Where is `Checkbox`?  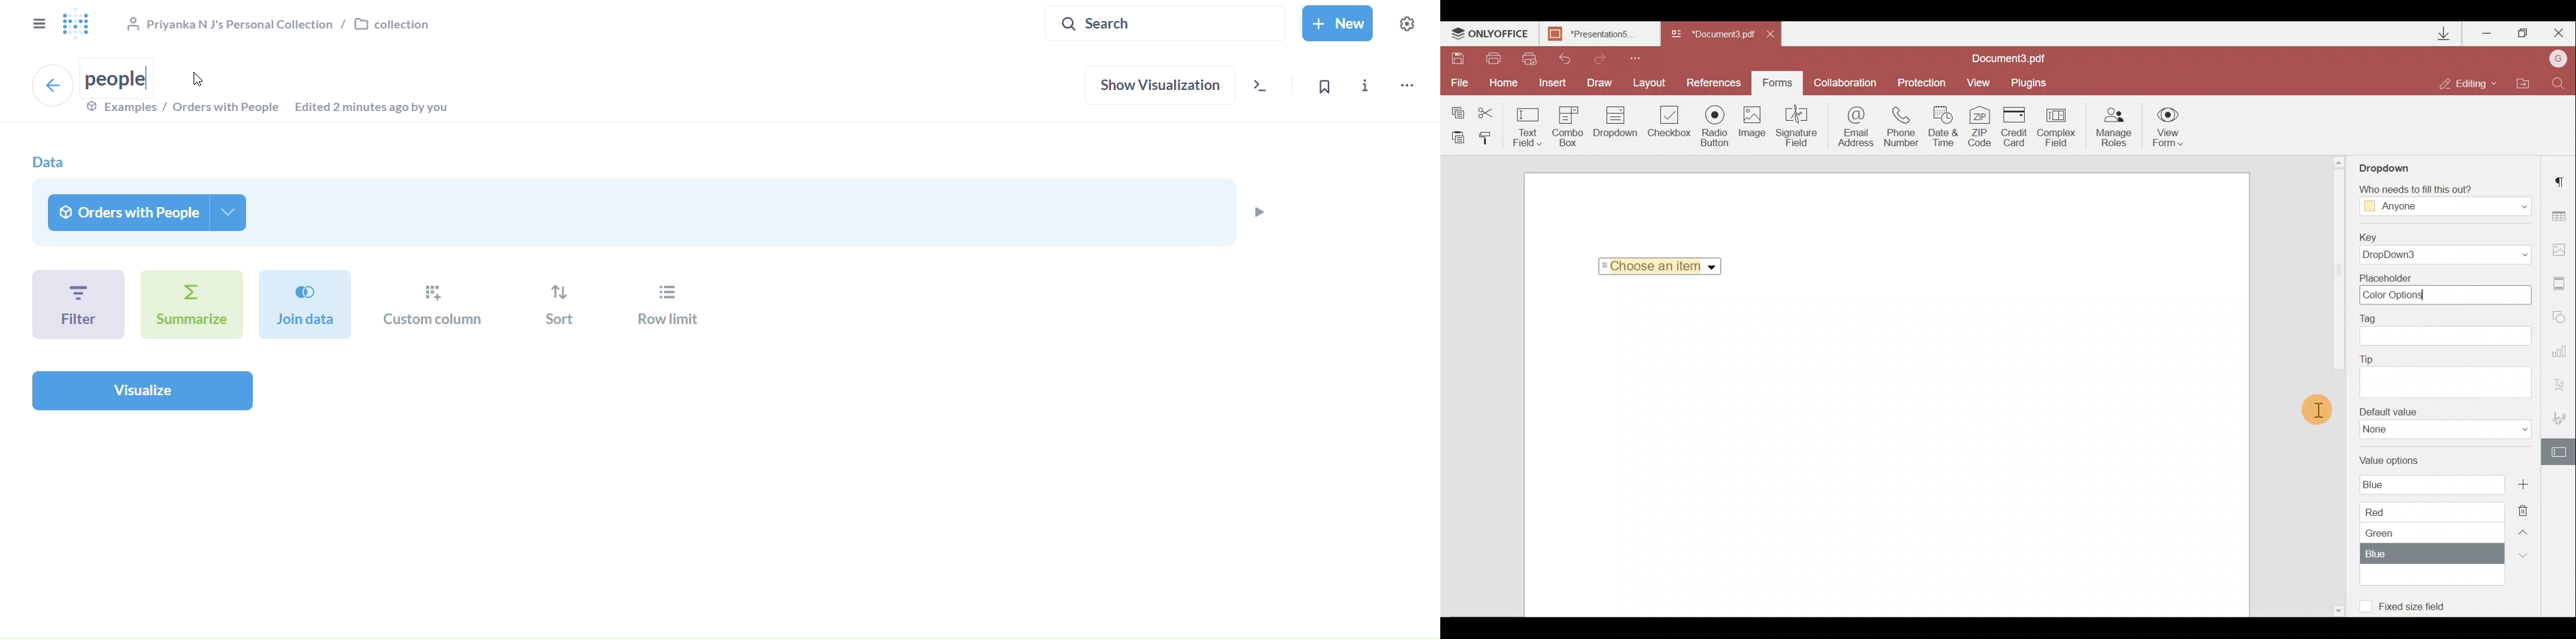 Checkbox is located at coordinates (1670, 122).